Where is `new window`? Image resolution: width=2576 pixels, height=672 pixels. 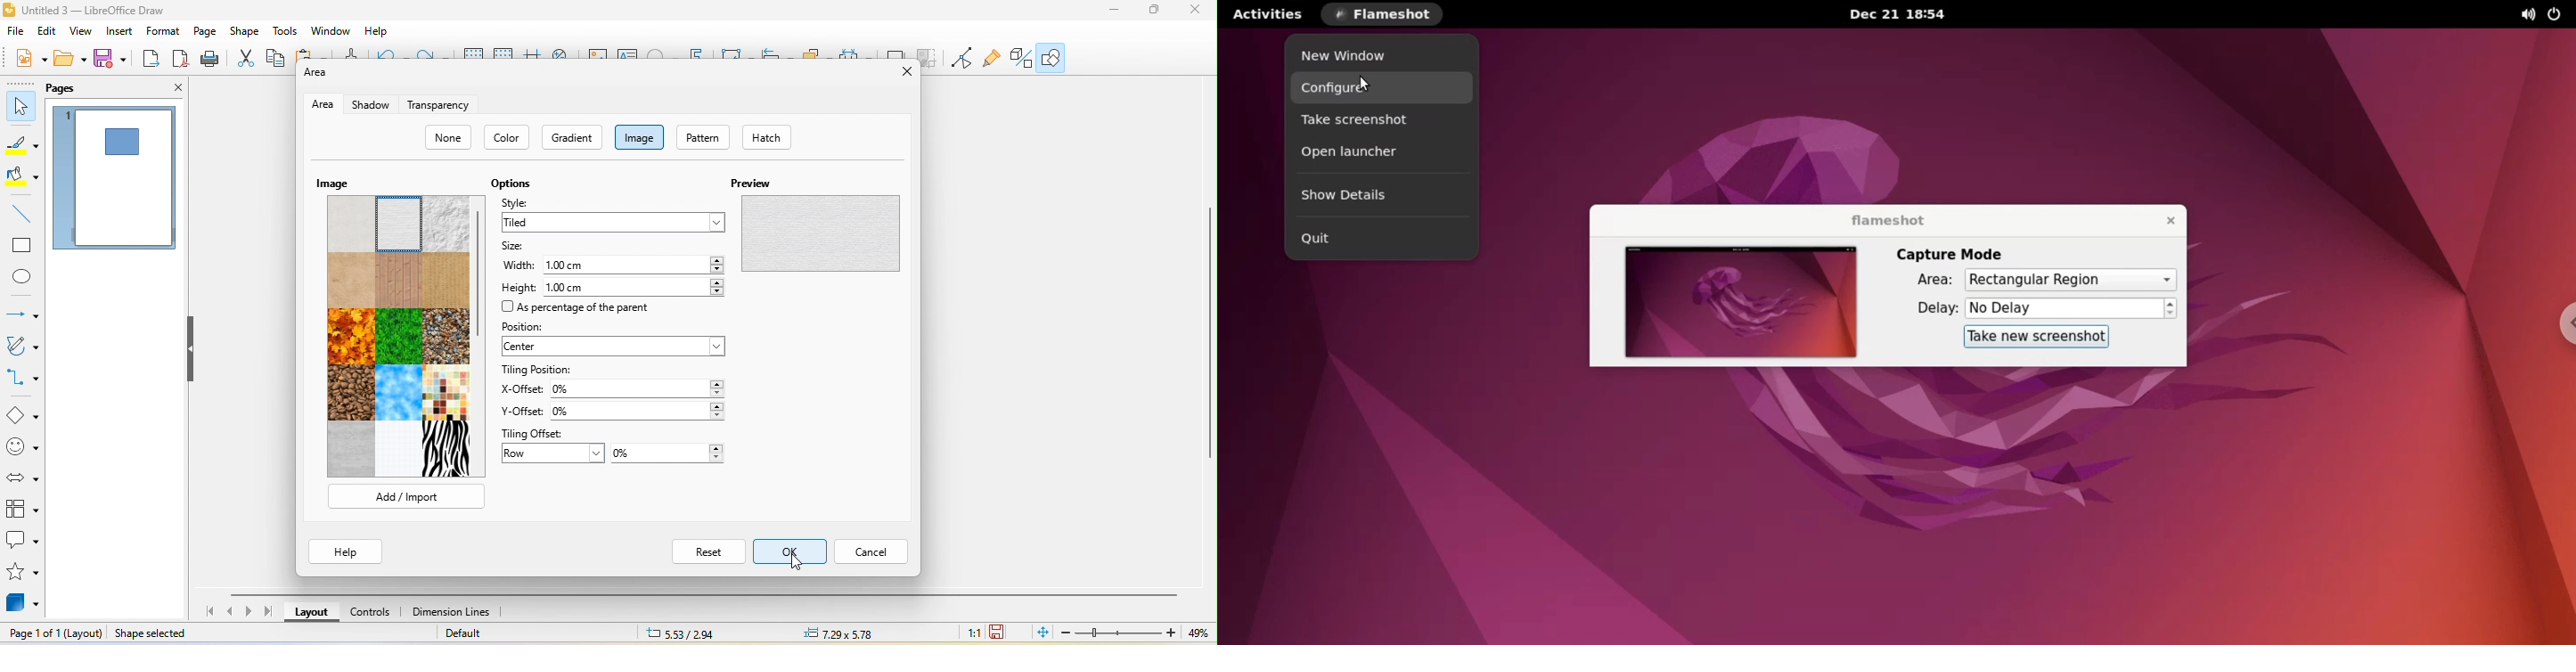
new window is located at coordinates (1372, 56).